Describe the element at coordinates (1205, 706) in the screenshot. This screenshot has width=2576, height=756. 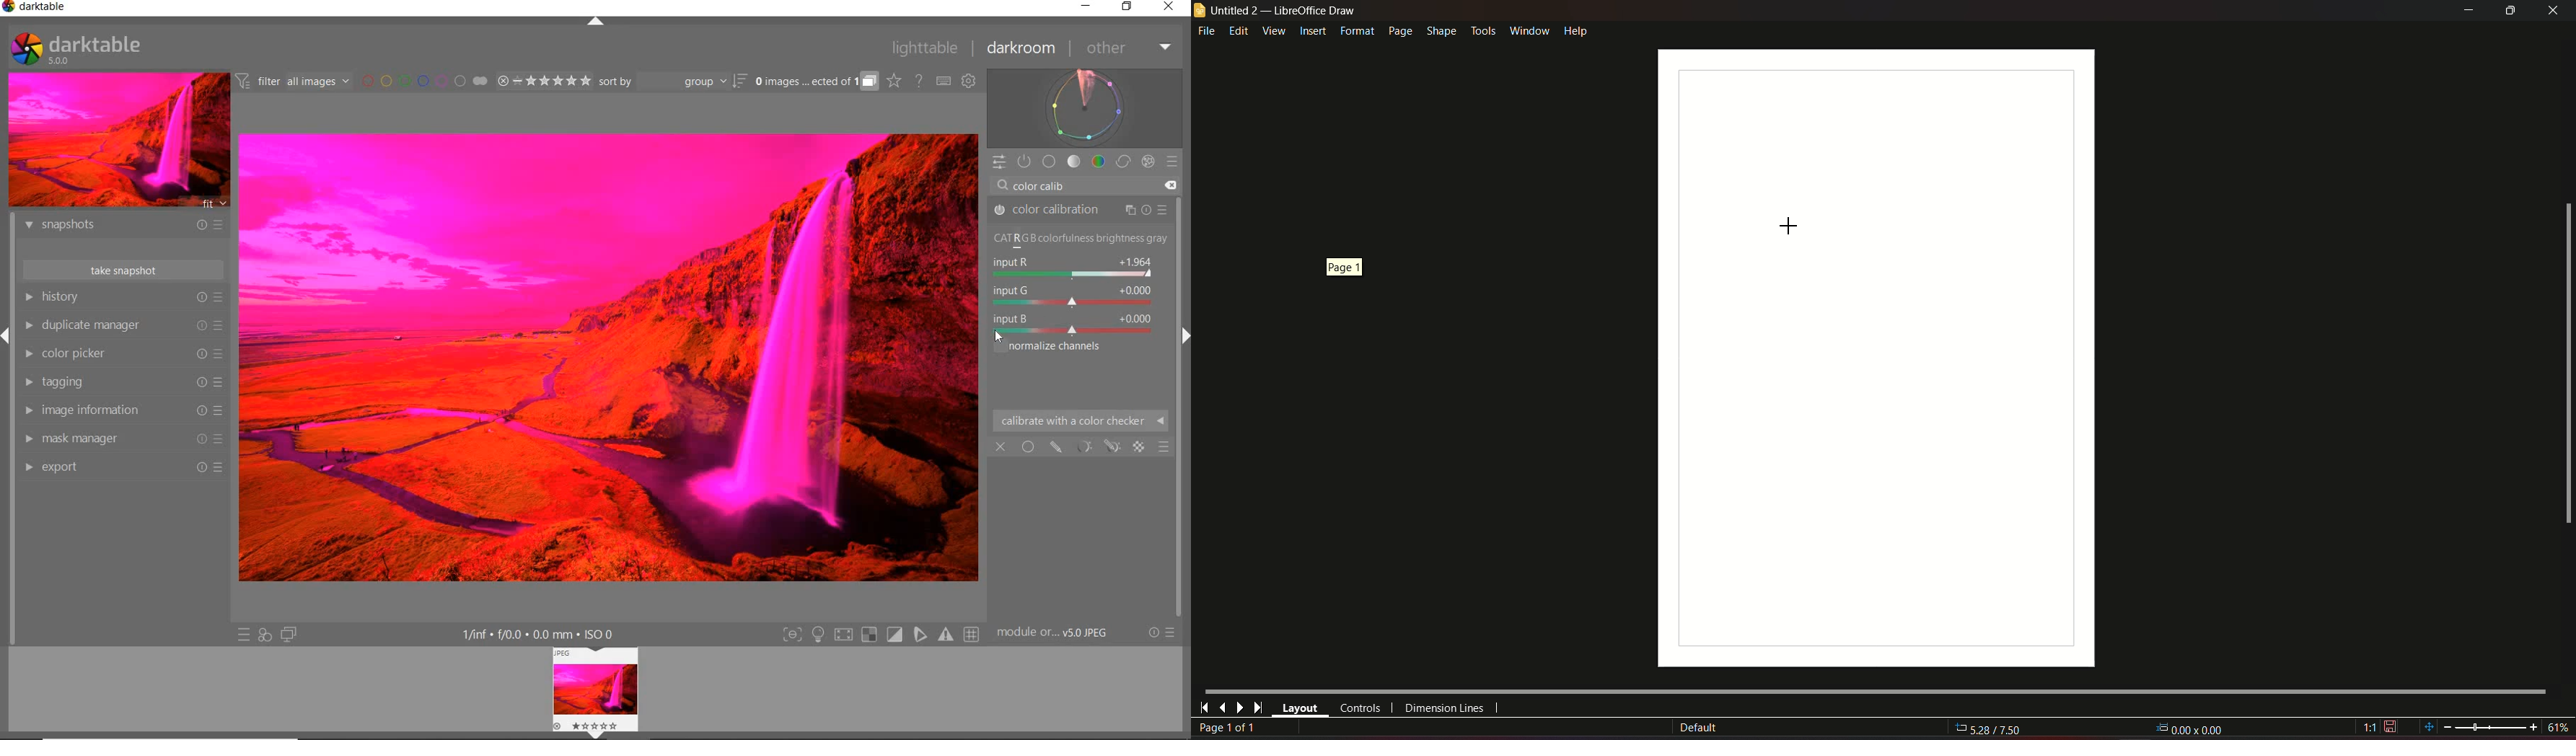
I see `first page` at that location.